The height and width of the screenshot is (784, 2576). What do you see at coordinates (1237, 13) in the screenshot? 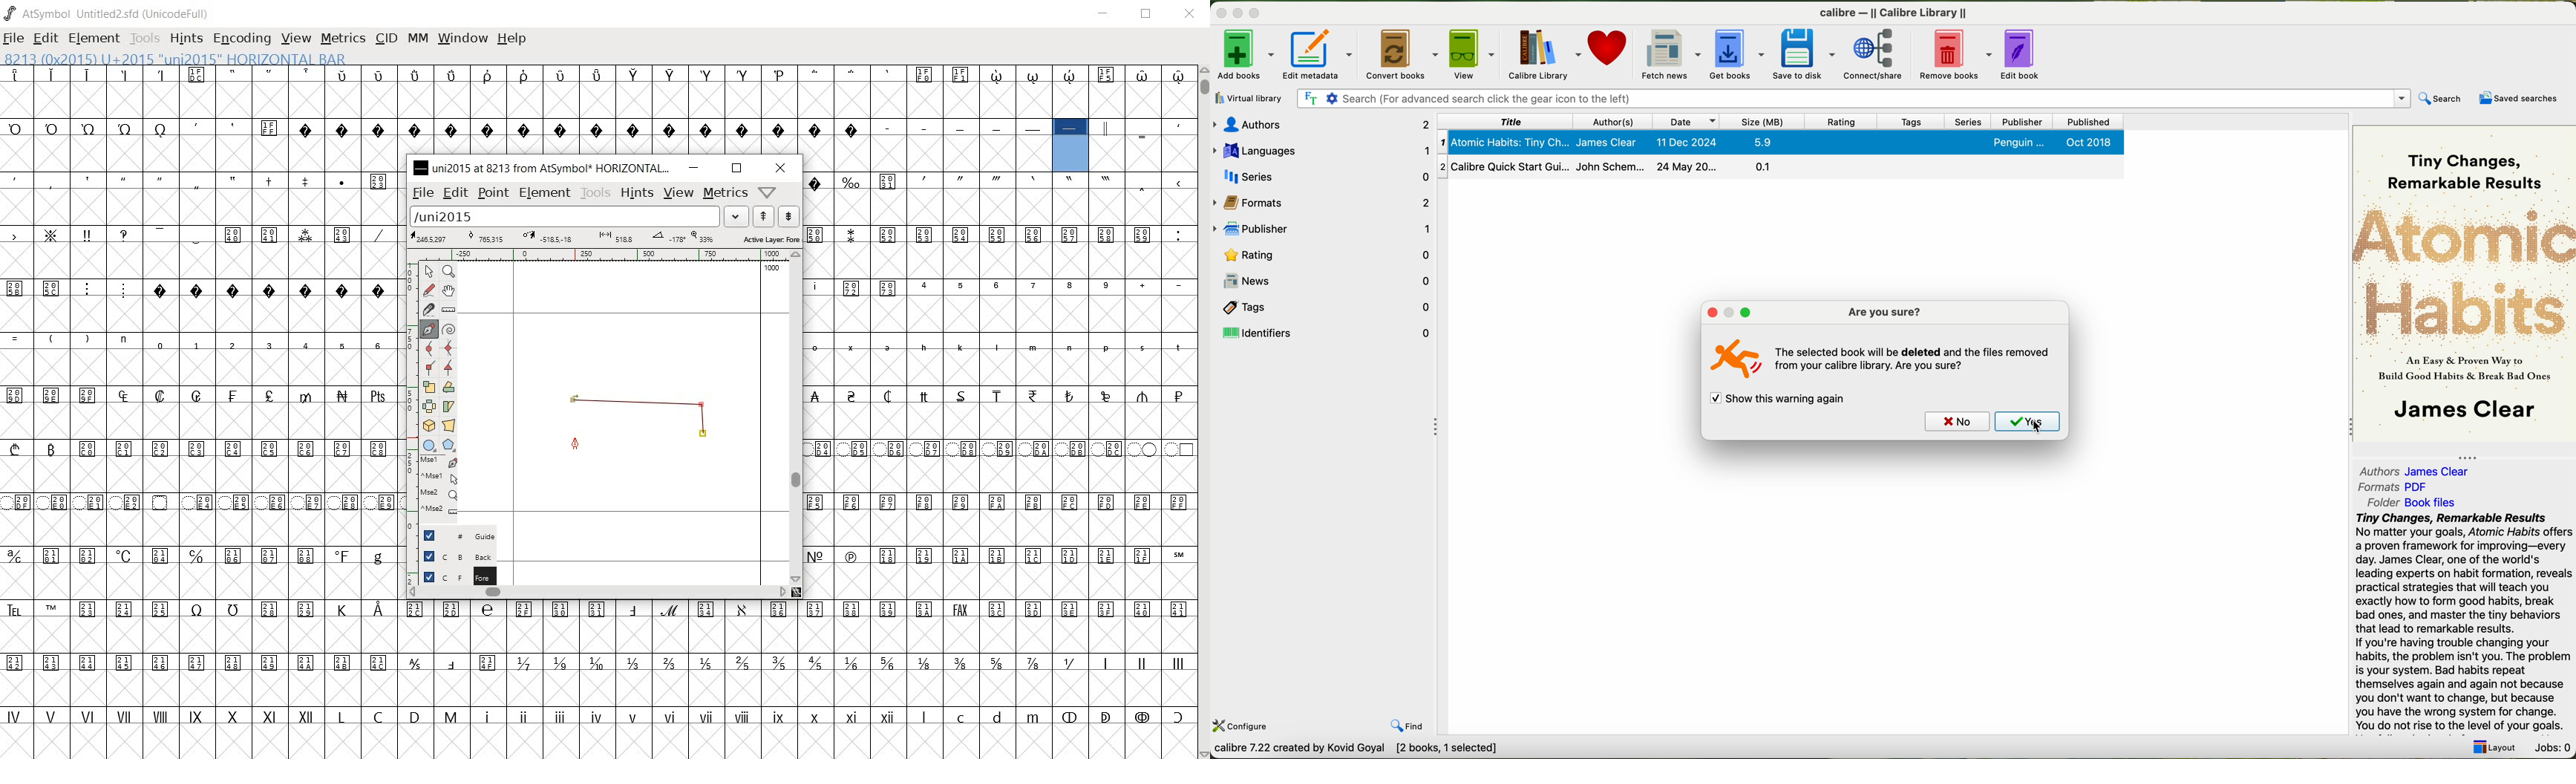
I see `minimize program` at bounding box center [1237, 13].